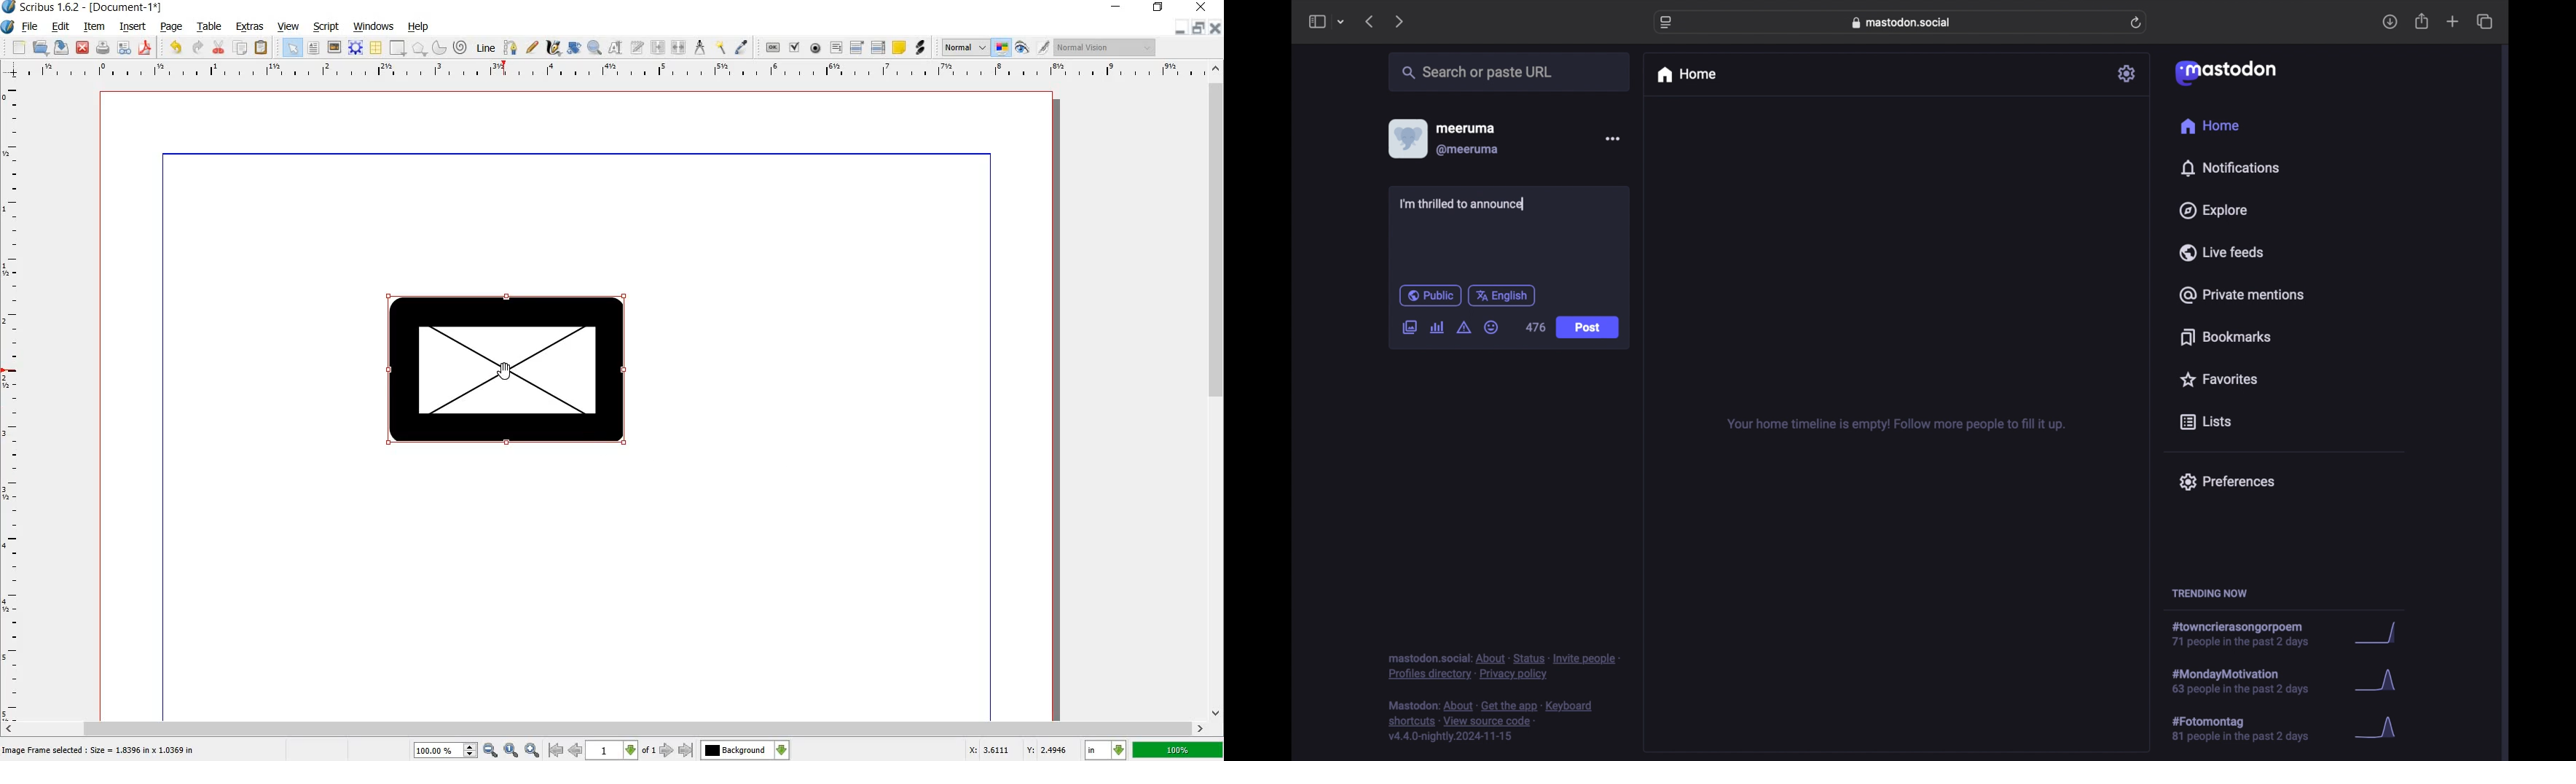 The width and height of the screenshot is (2576, 784). What do you see at coordinates (17, 401) in the screenshot?
I see `ruler` at bounding box center [17, 401].